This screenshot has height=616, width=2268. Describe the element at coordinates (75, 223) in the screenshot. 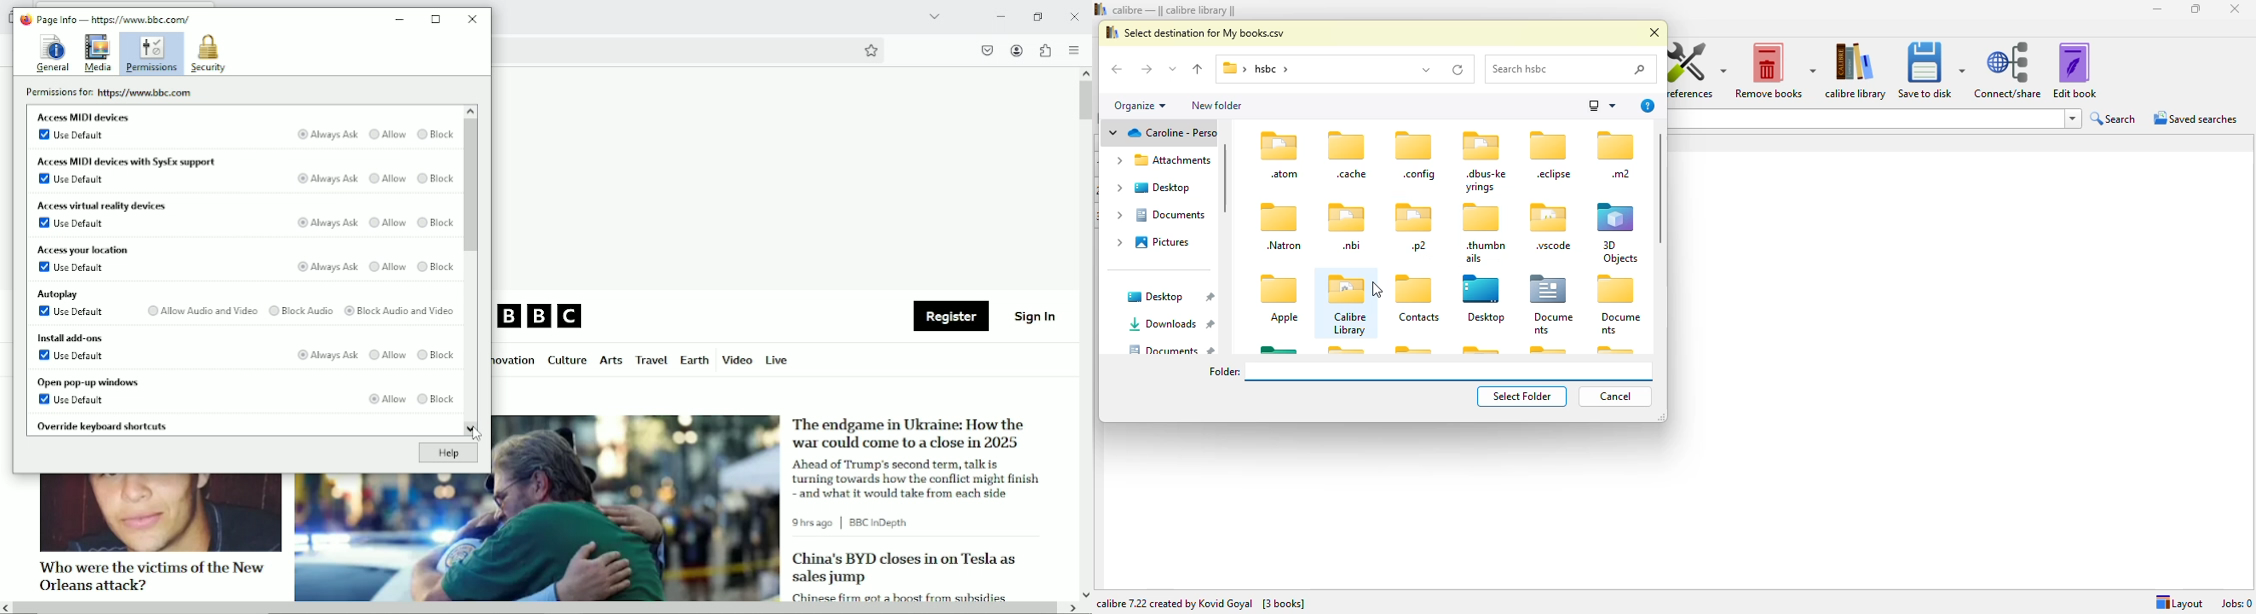

I see `Use default` at that location.